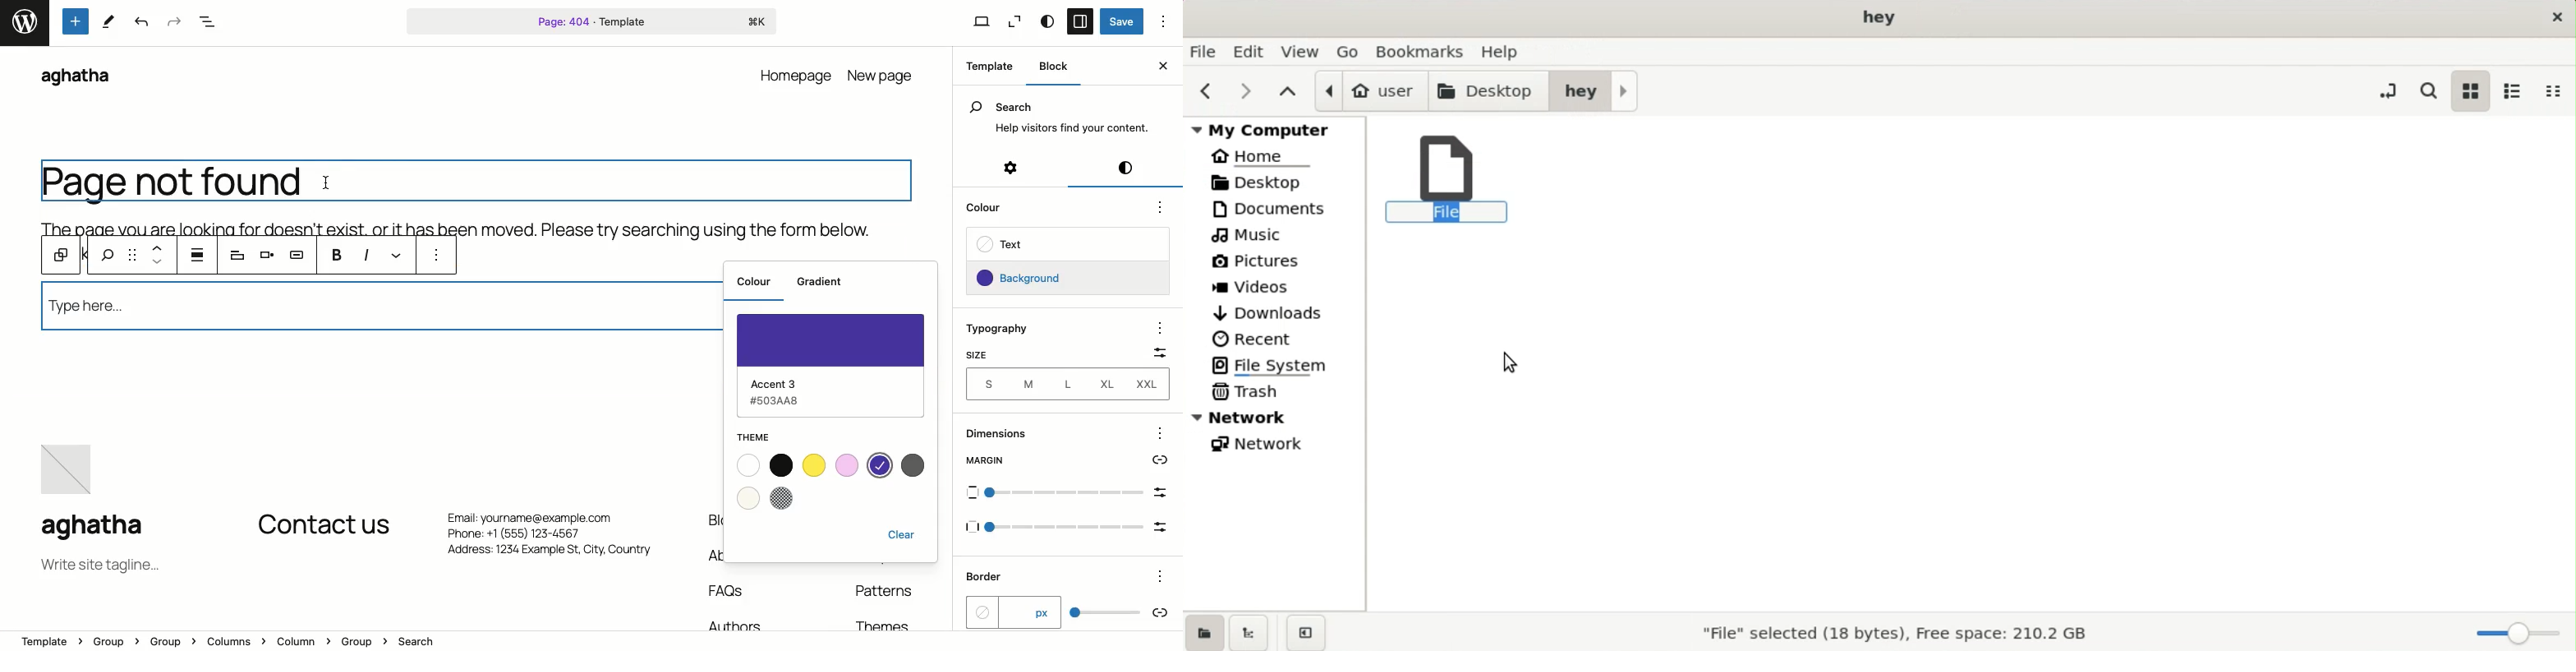 This screenshot has width=2576, height=672. I want to click on recent, so click(1254, 339).